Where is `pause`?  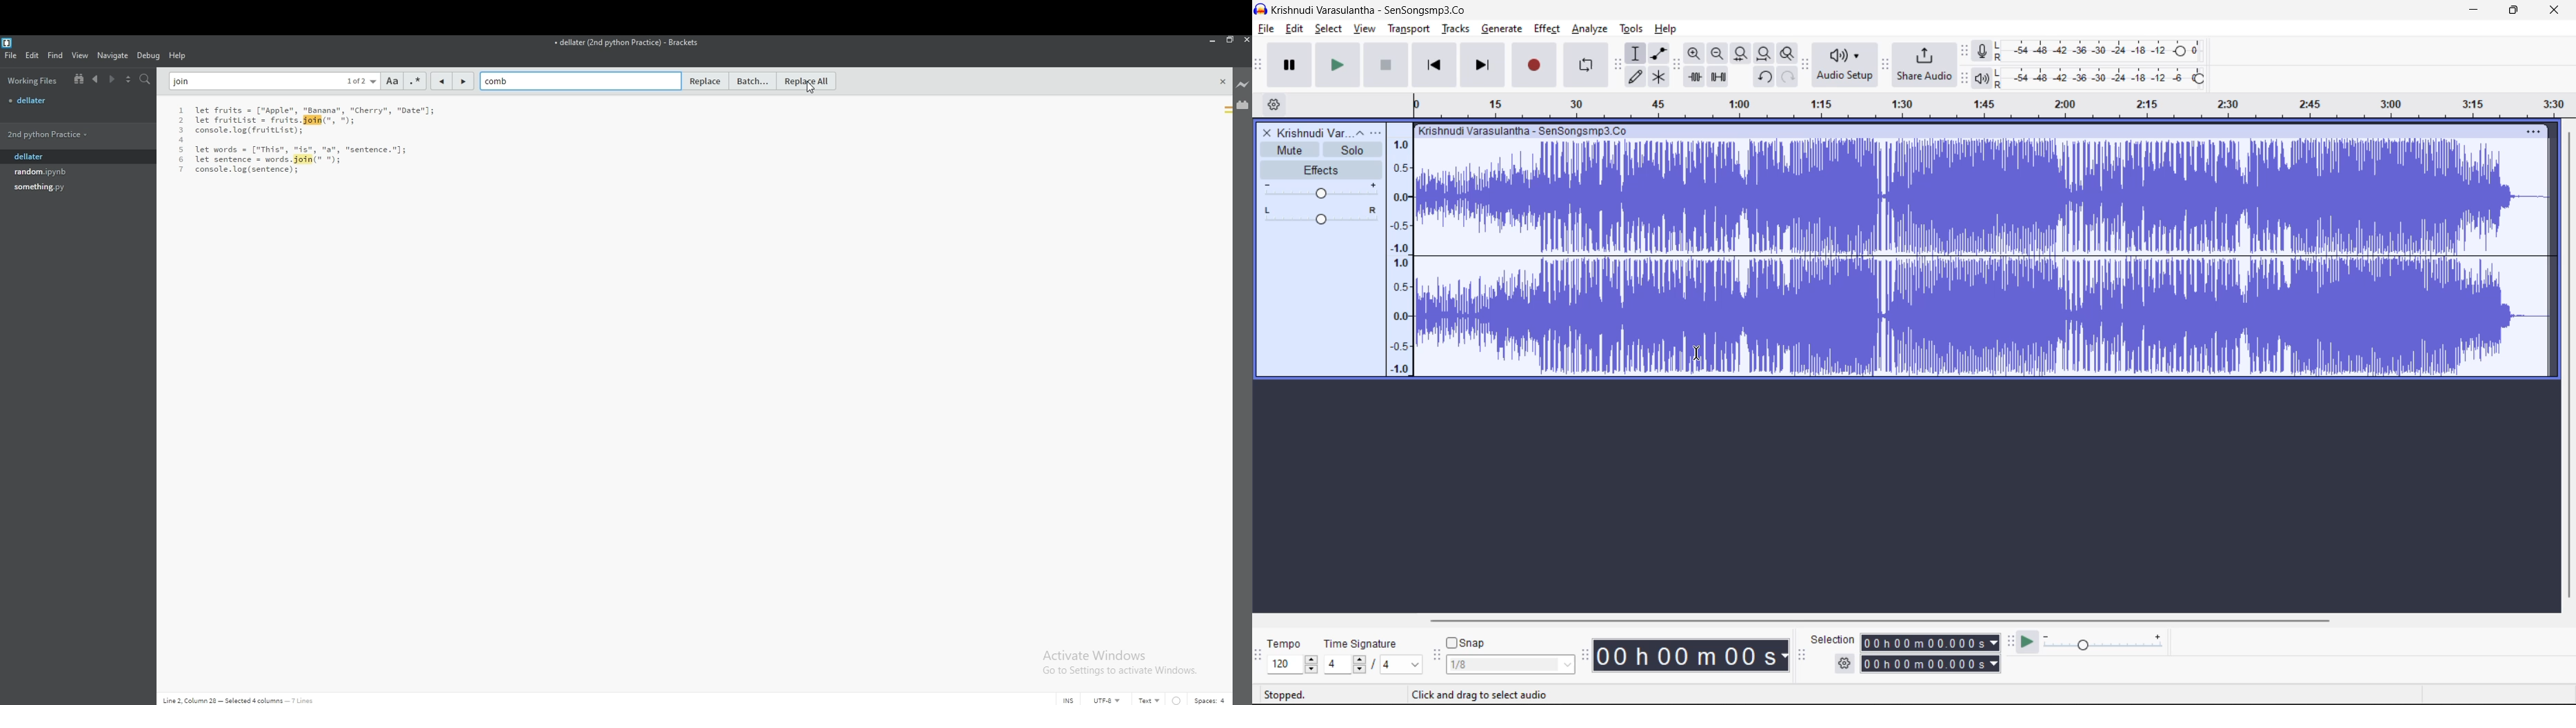 pause is located at coordinates (1293, 65).